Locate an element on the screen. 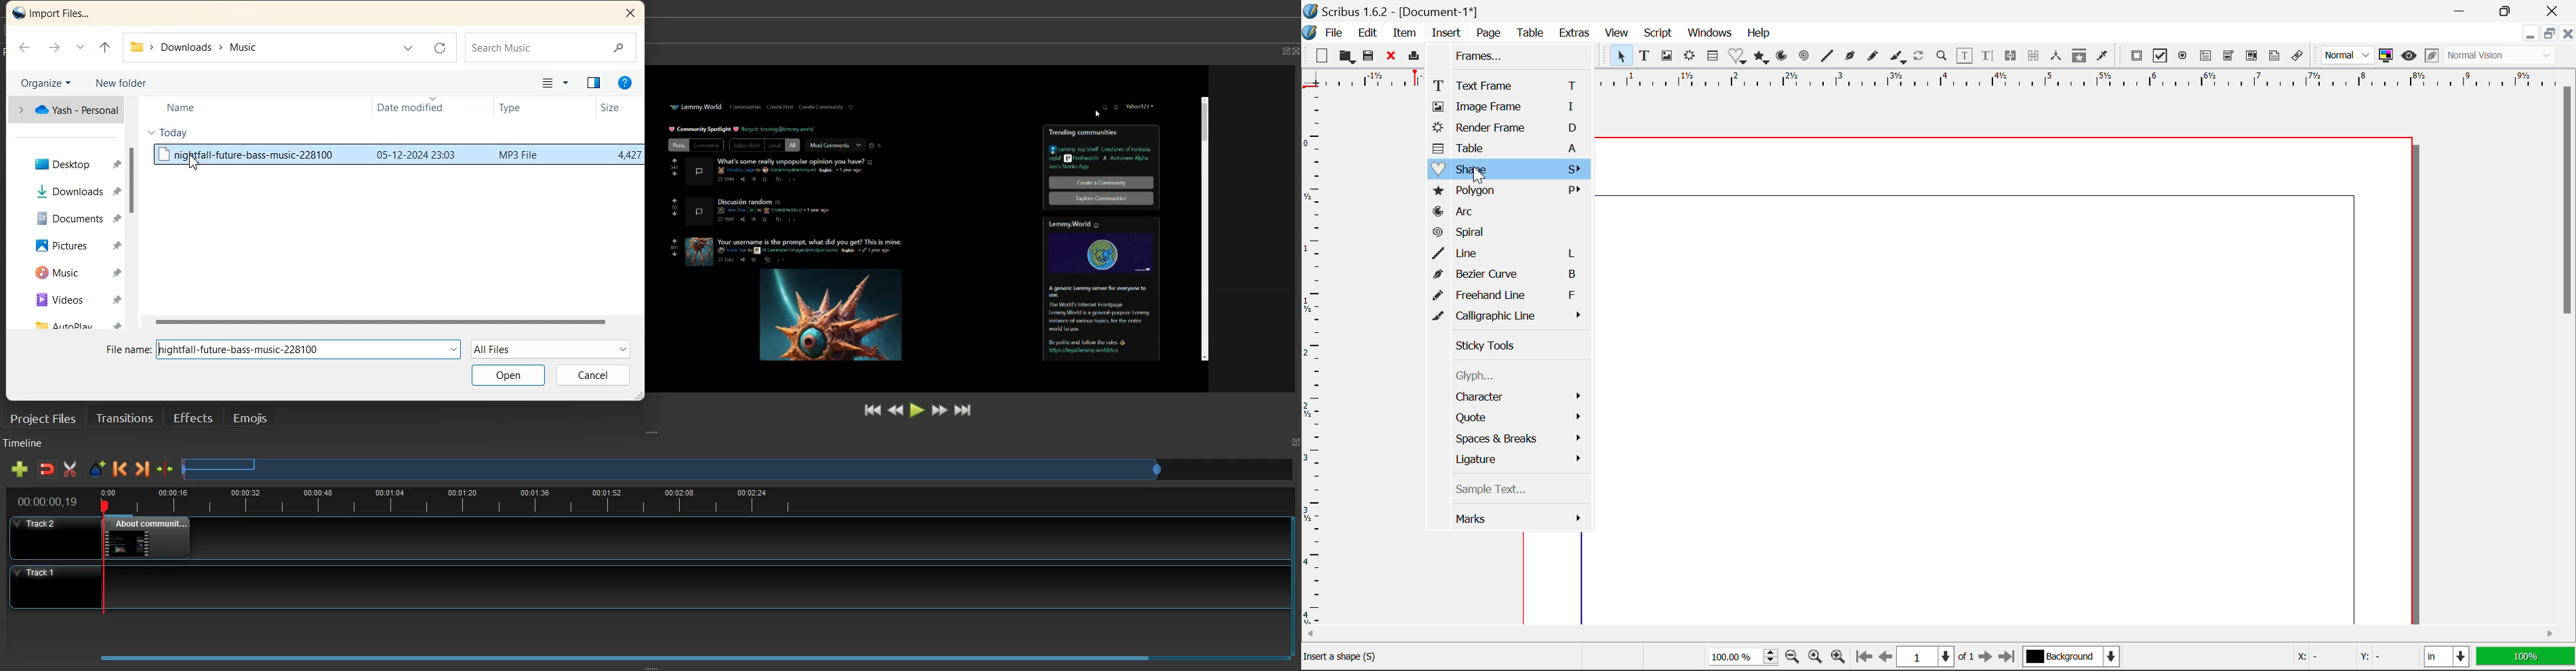  Toggle color management system is located at coordinates (2387, 56).